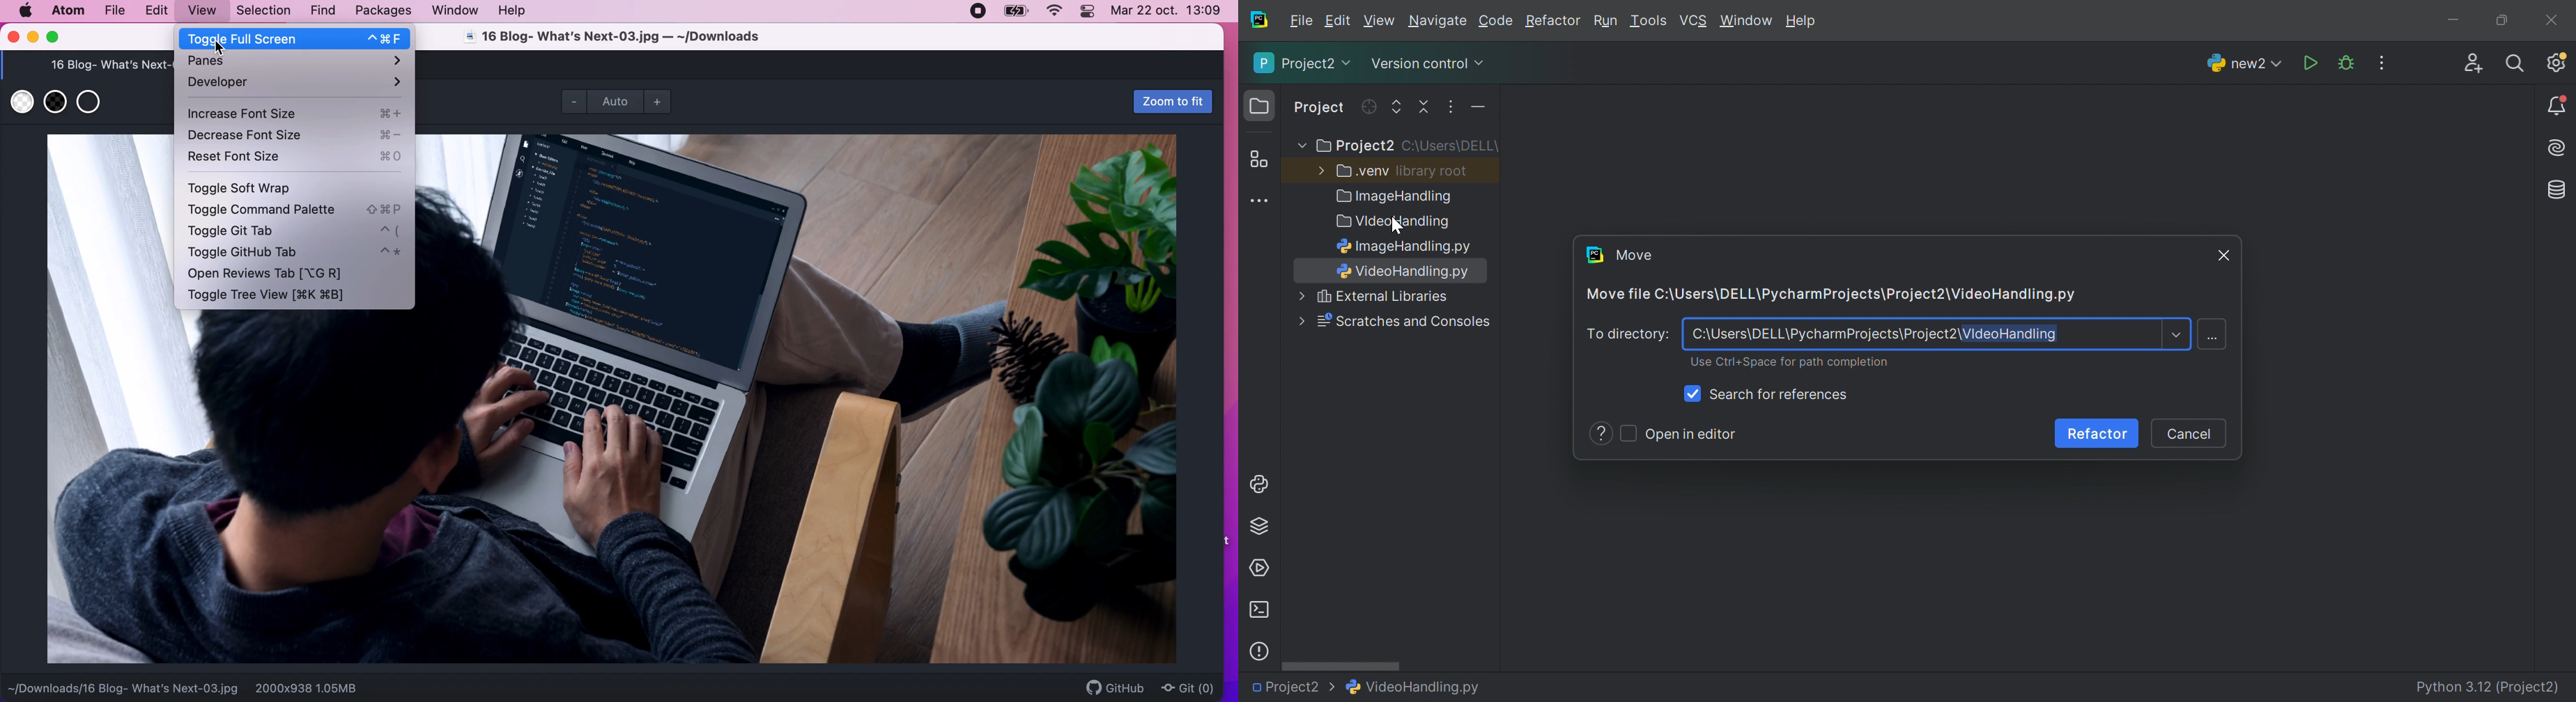  I want to click on Database, so click(2558, 191).